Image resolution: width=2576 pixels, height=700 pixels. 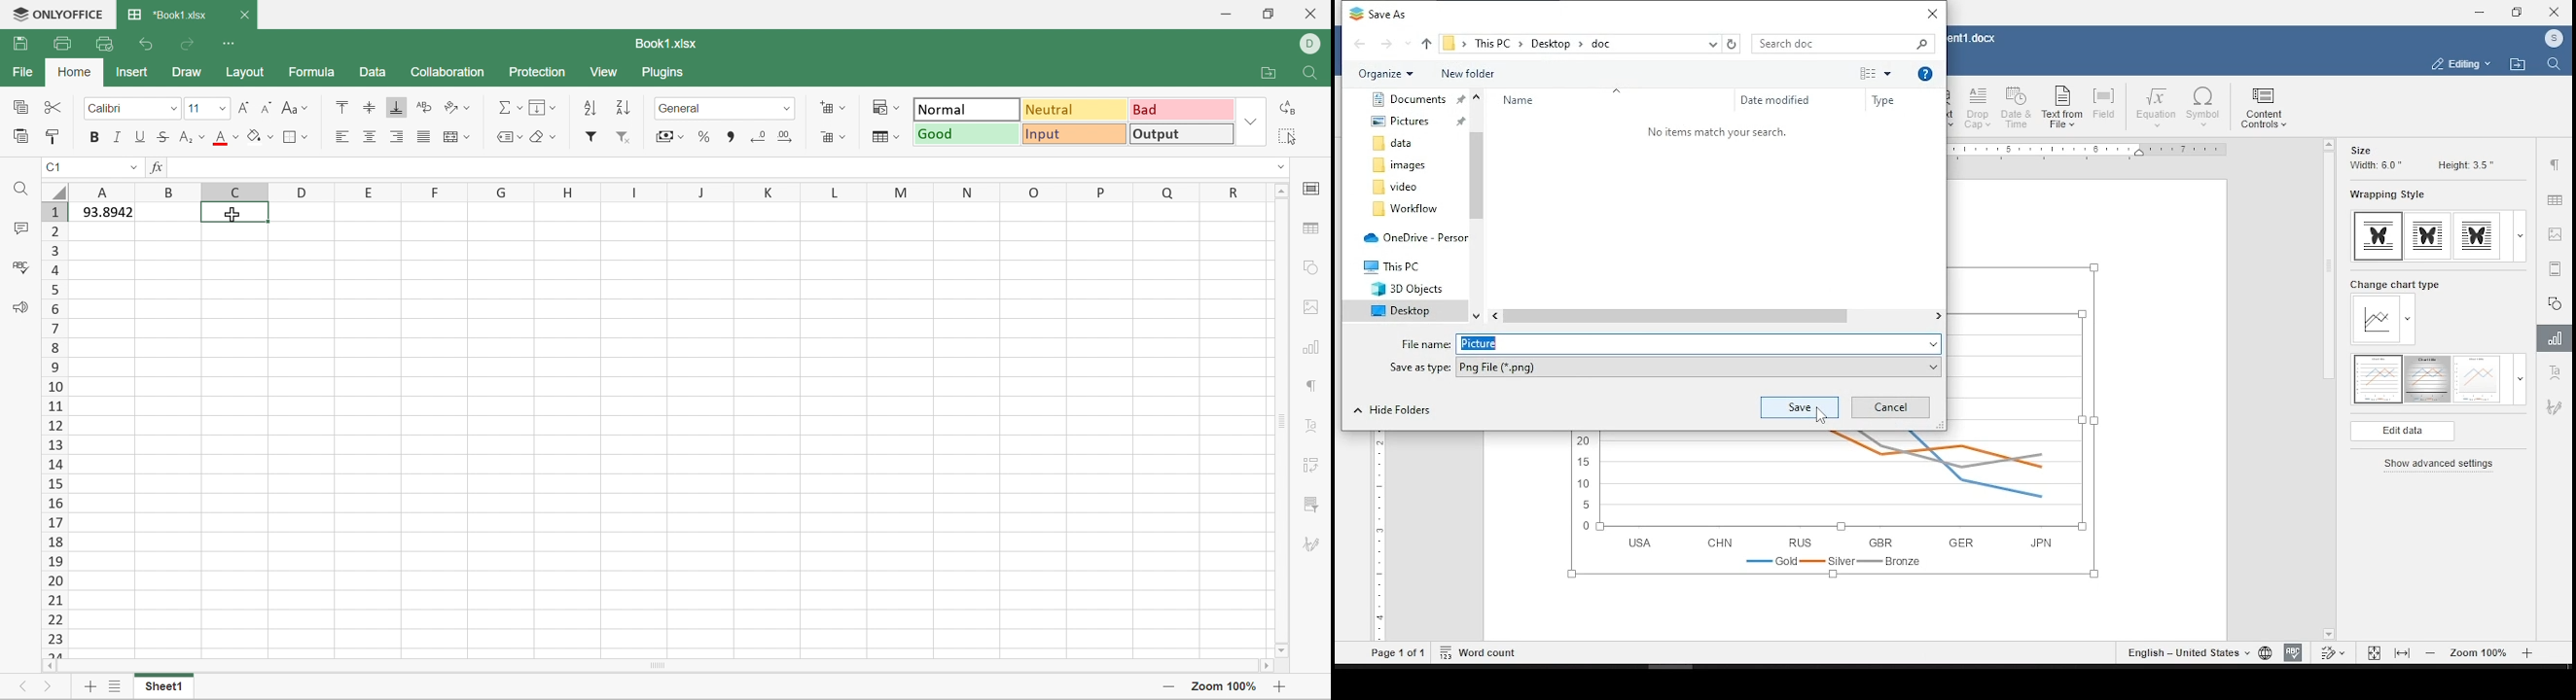 I want to click on Align Center, so click(x=370, y=136).